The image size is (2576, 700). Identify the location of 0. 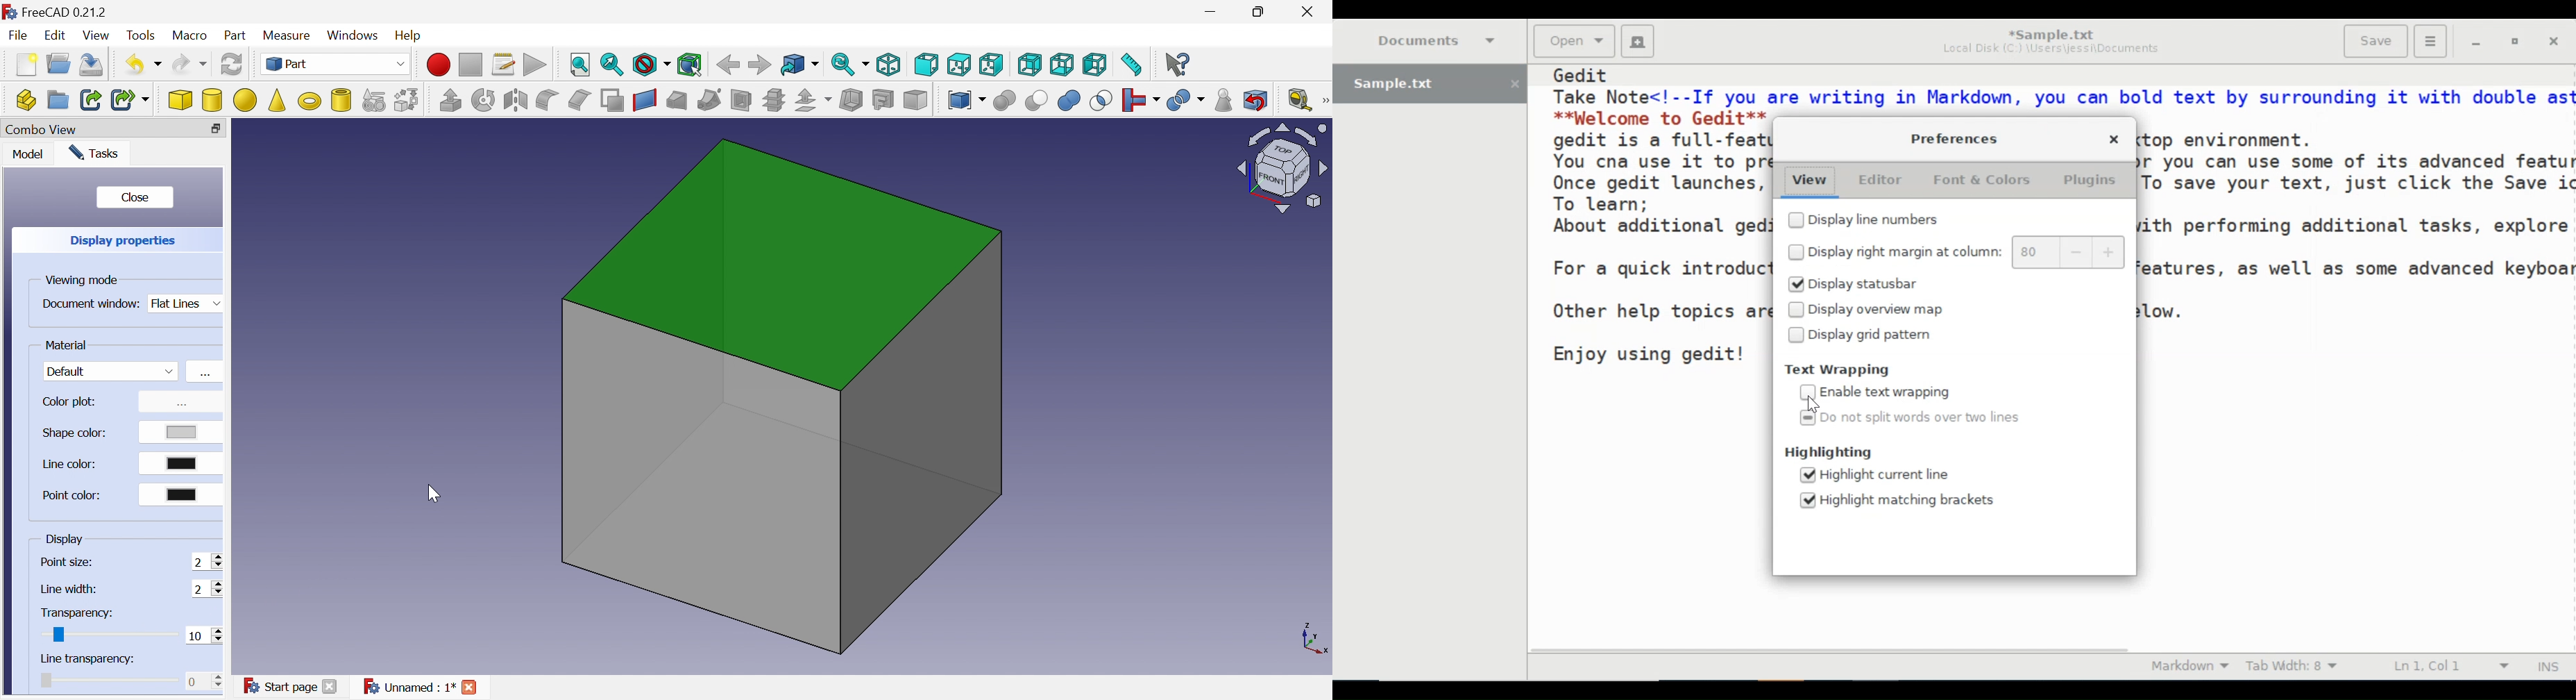
(203, 635).